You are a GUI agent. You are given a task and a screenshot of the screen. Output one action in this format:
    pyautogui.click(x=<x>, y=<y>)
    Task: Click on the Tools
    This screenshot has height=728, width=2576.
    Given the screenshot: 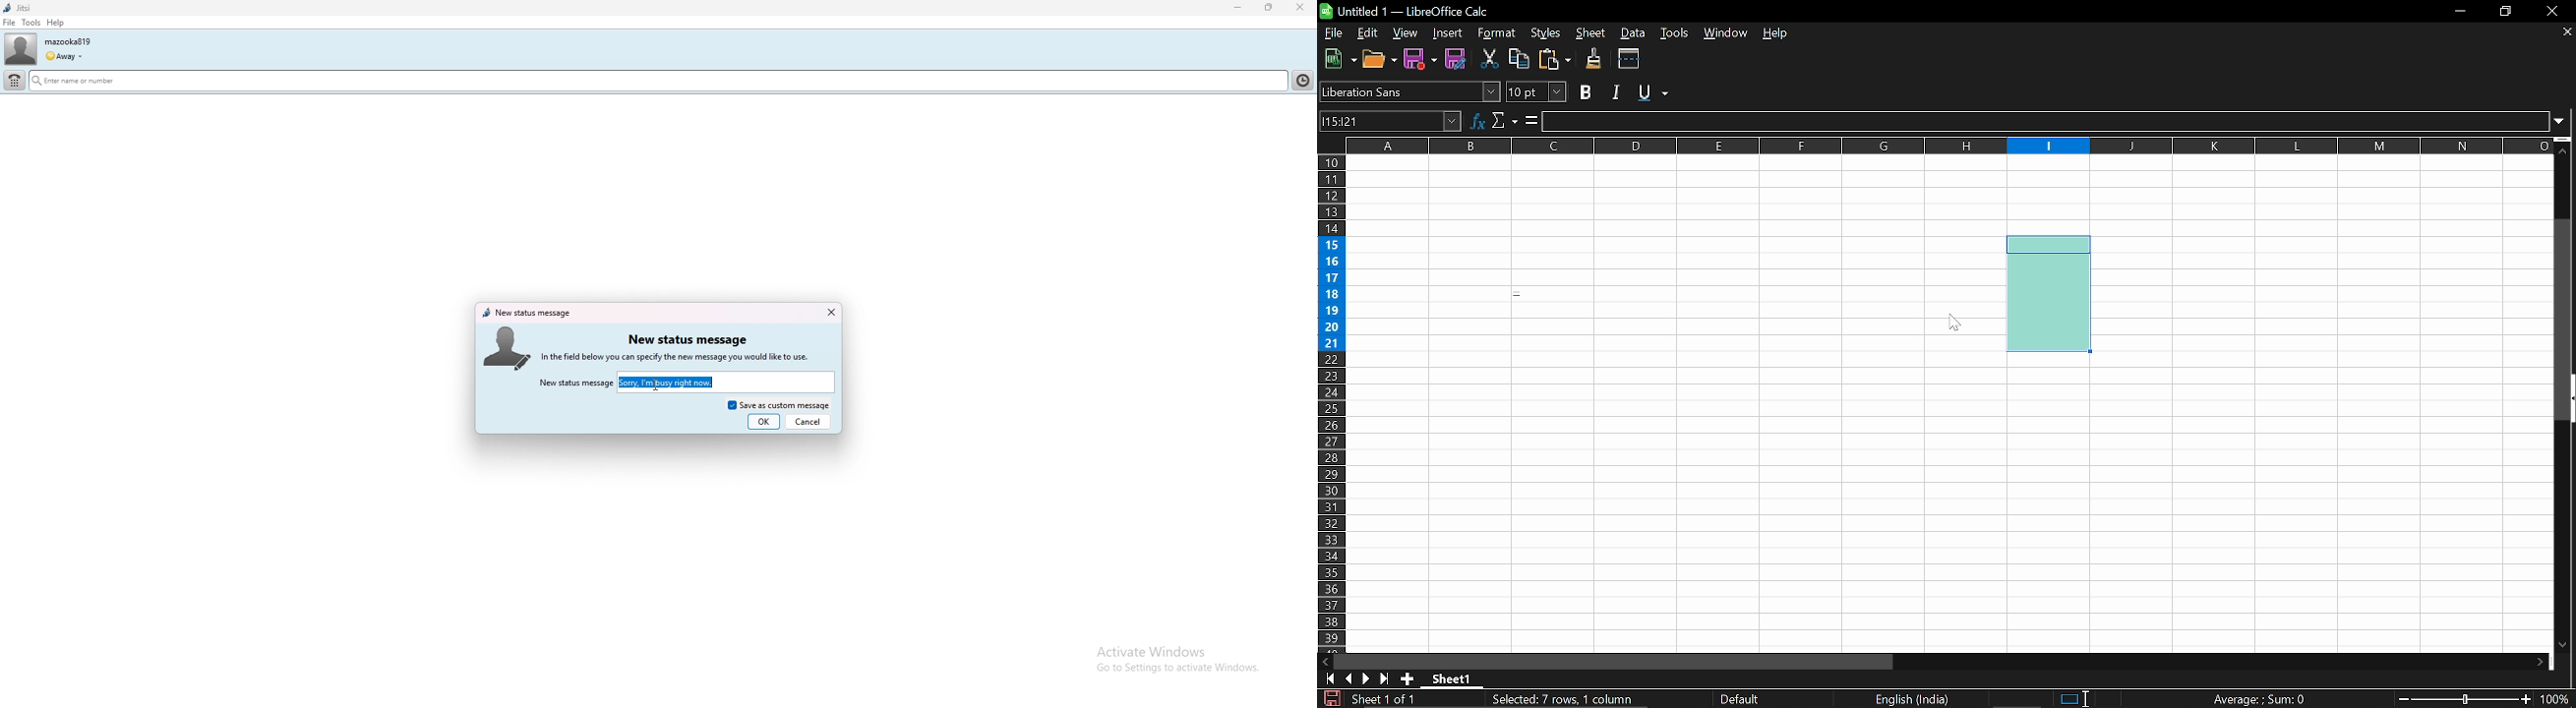 What is the action you would take?
    pyautogui.click(x=1677, y=34)
    